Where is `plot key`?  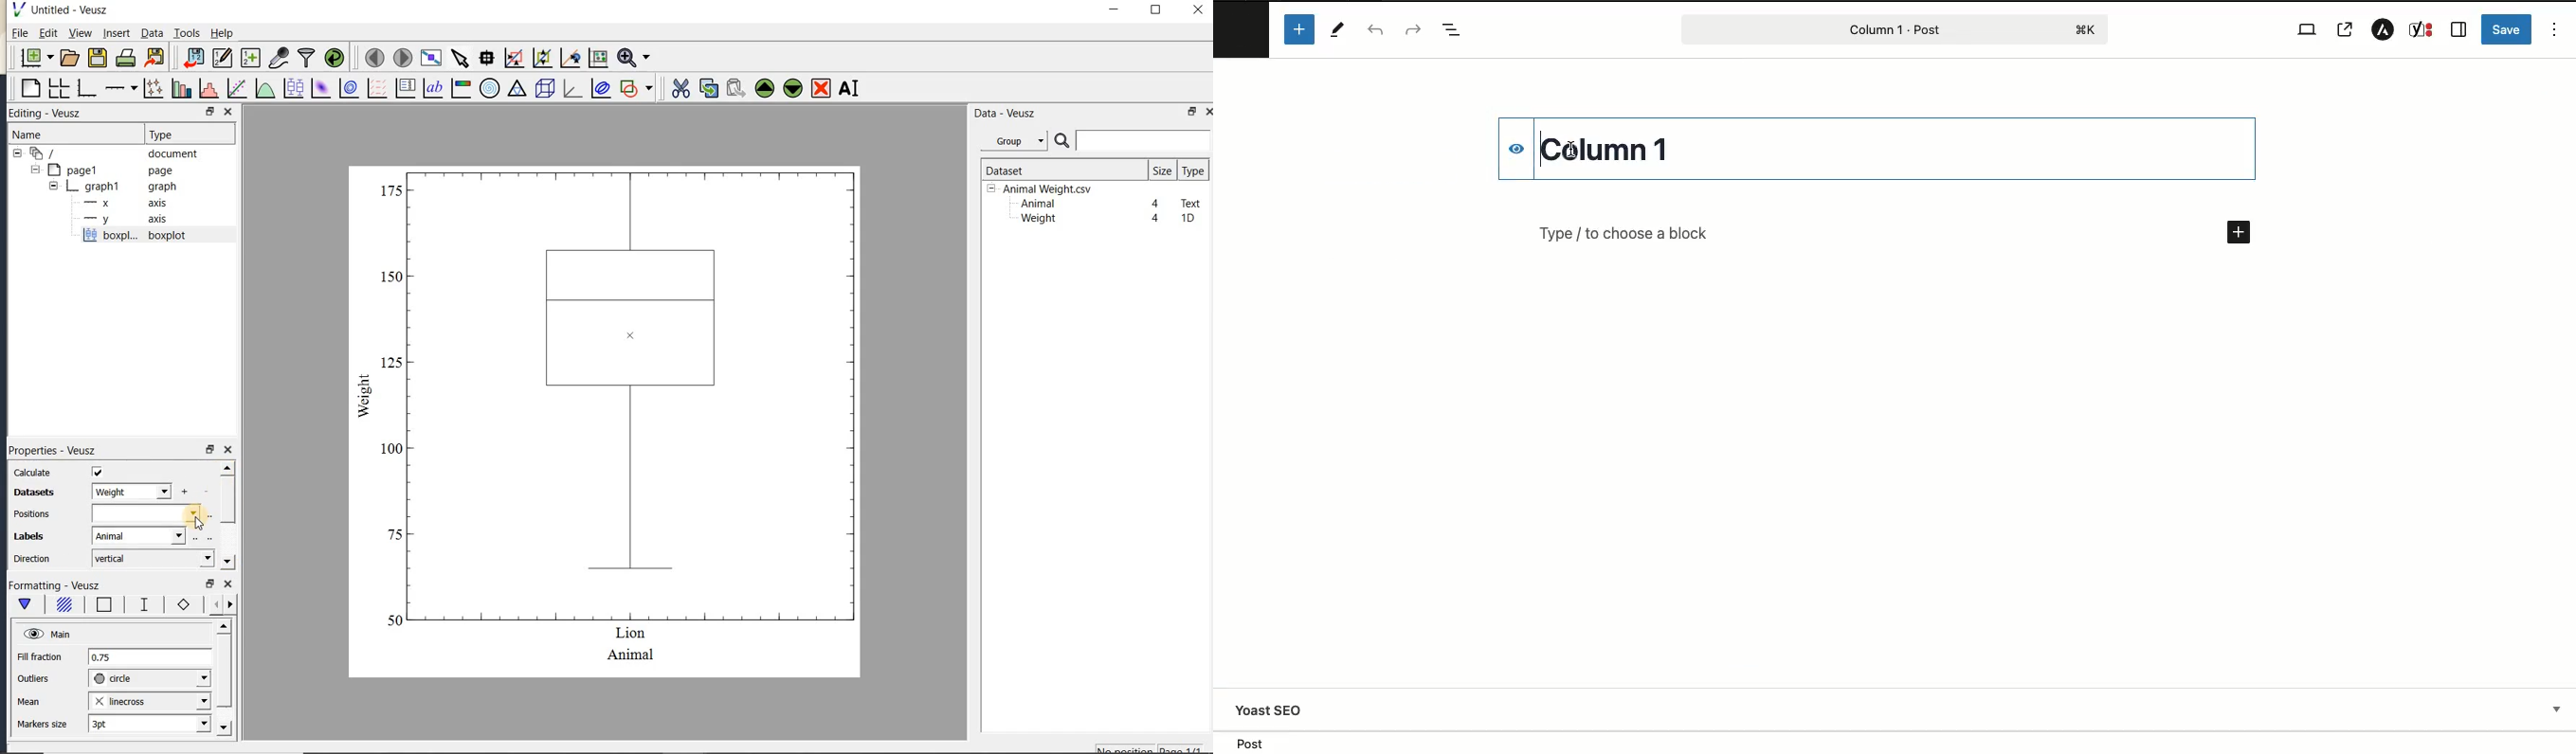 plot key is located at coordinates (404, 88).